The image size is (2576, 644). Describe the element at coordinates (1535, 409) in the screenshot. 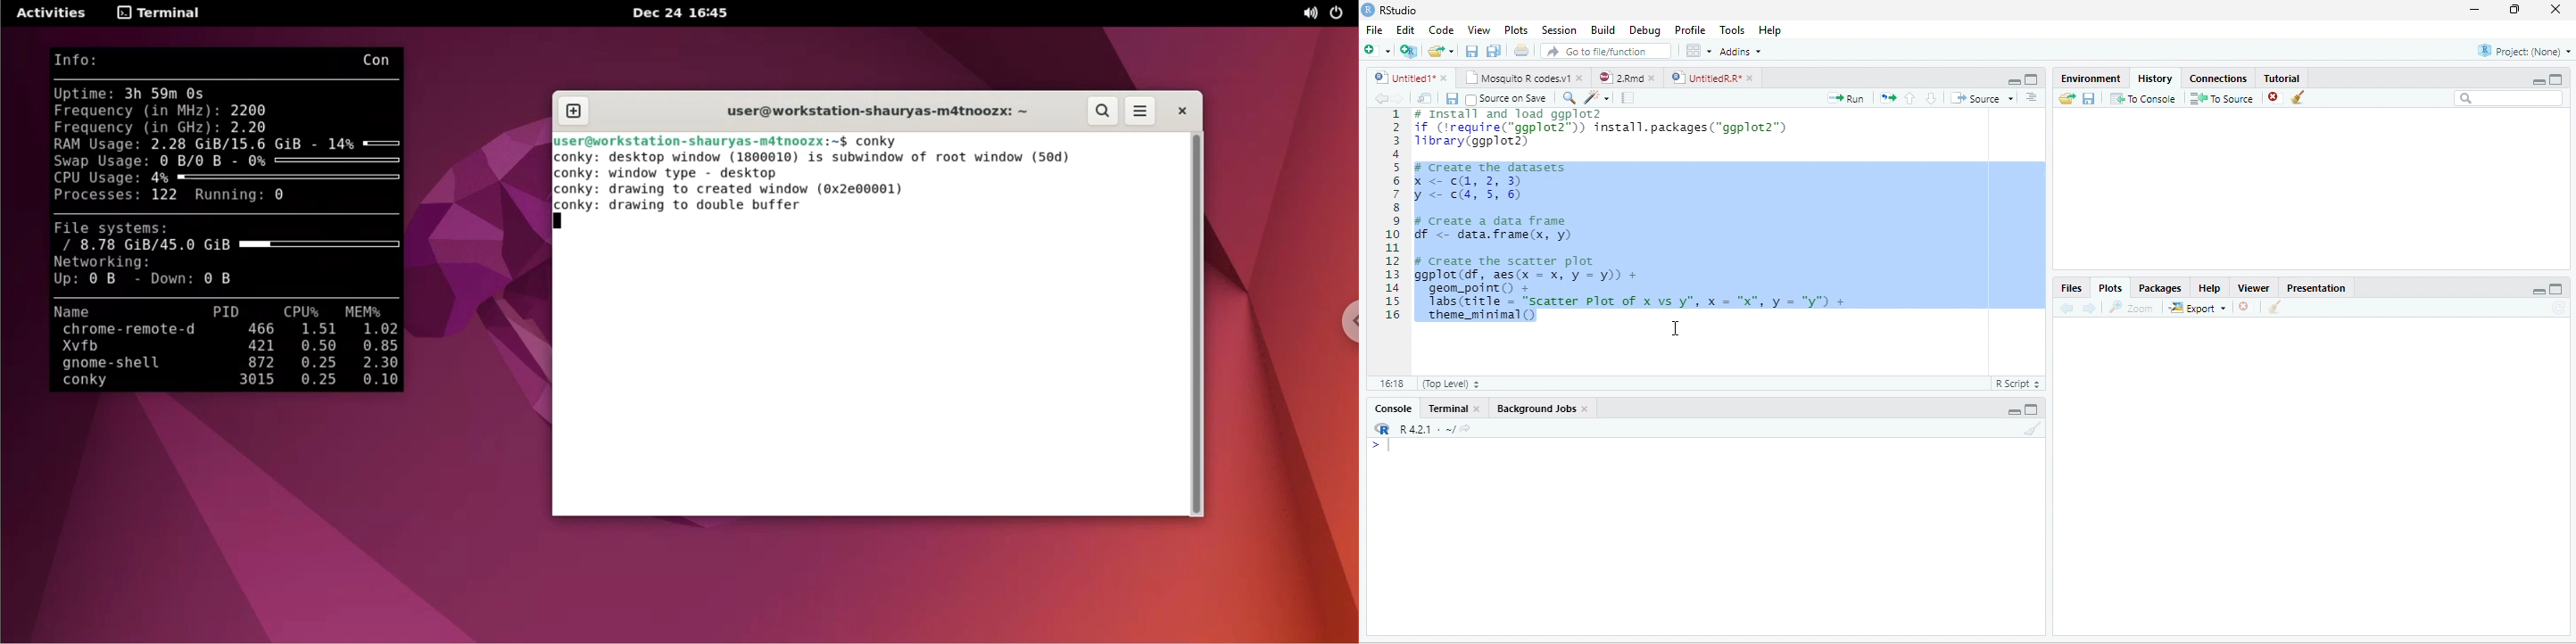

I see `Background Jobs` at that location.